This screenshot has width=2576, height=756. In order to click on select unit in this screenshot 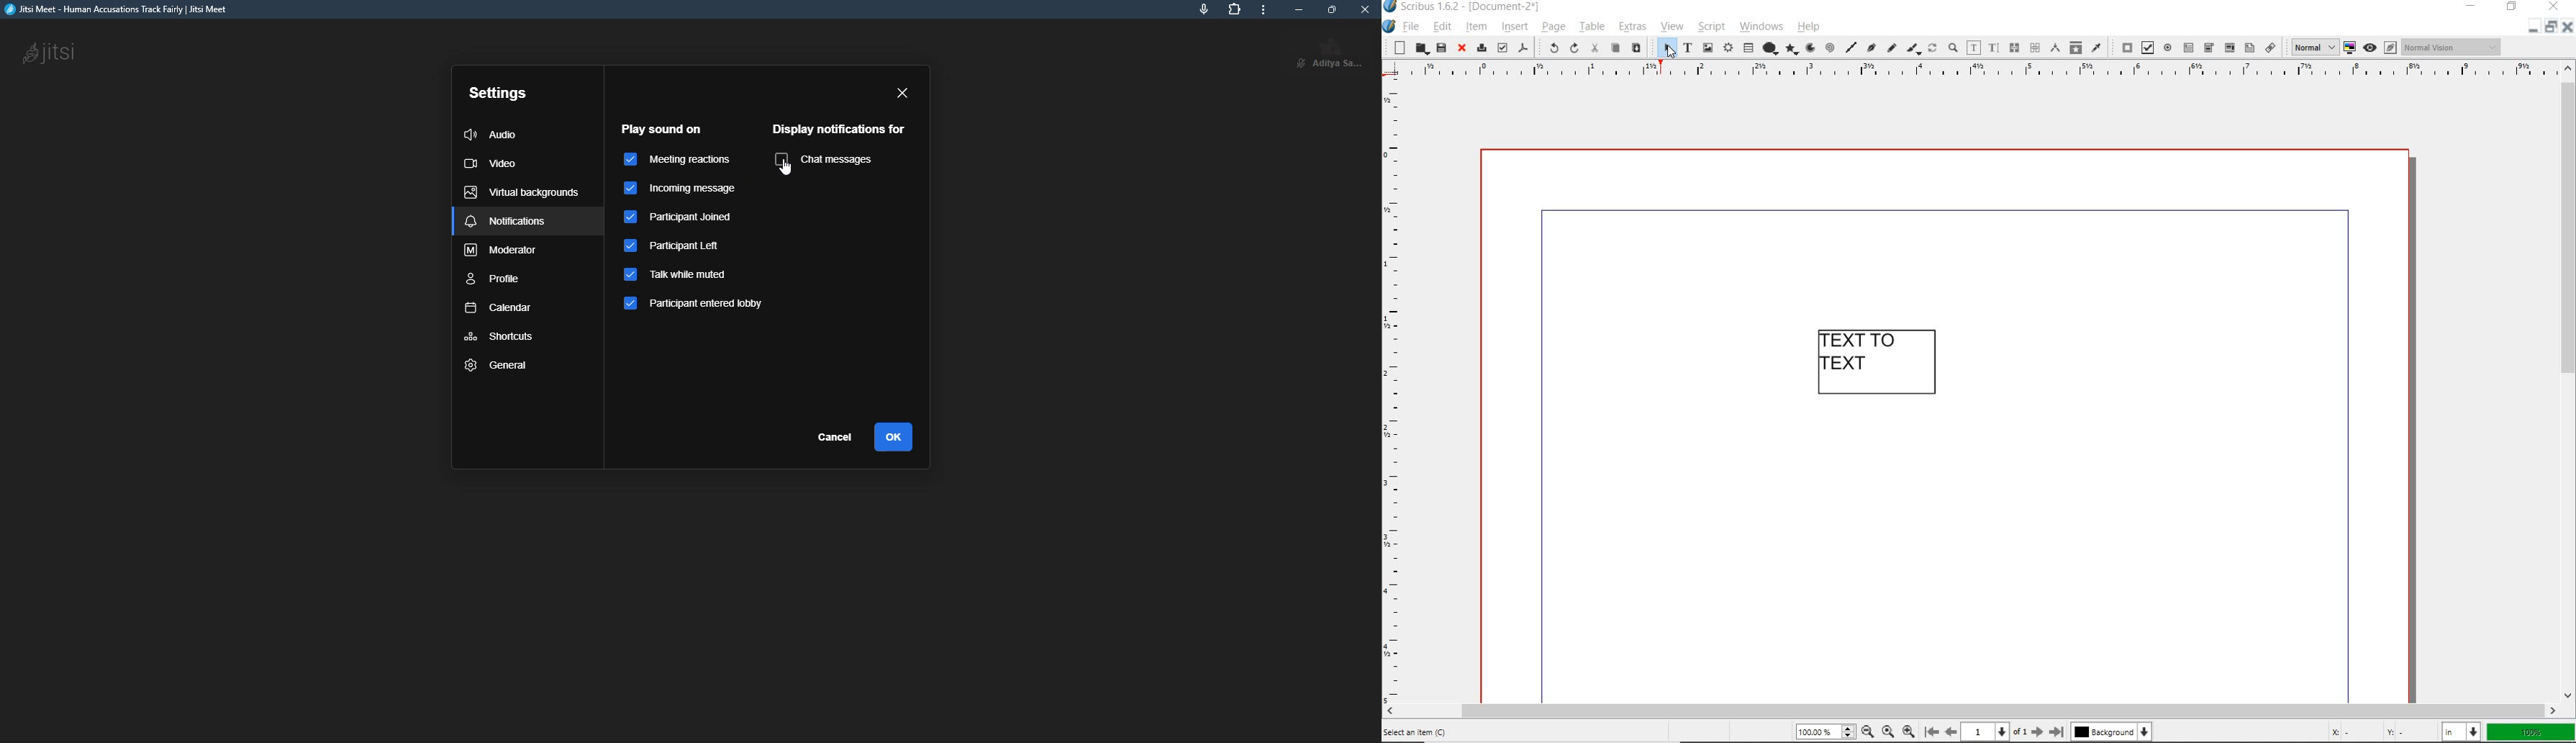, I will do `click(2459, 732)`.